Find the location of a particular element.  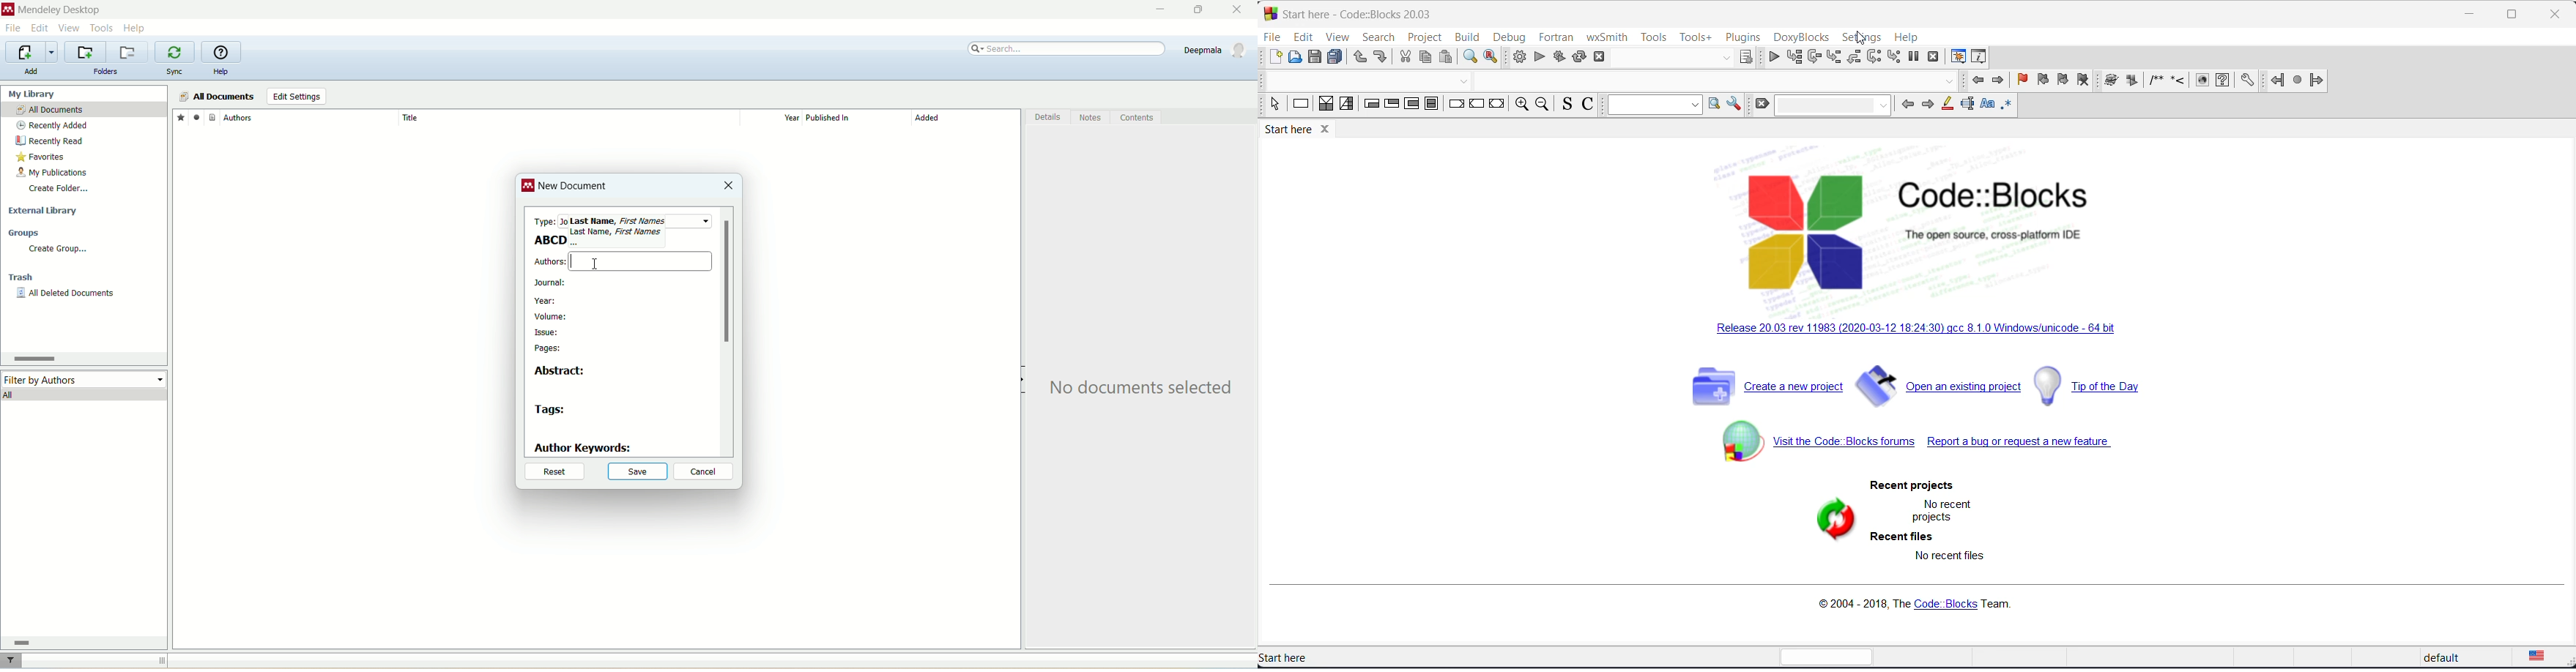

search is located at coordinates (1380, 38).